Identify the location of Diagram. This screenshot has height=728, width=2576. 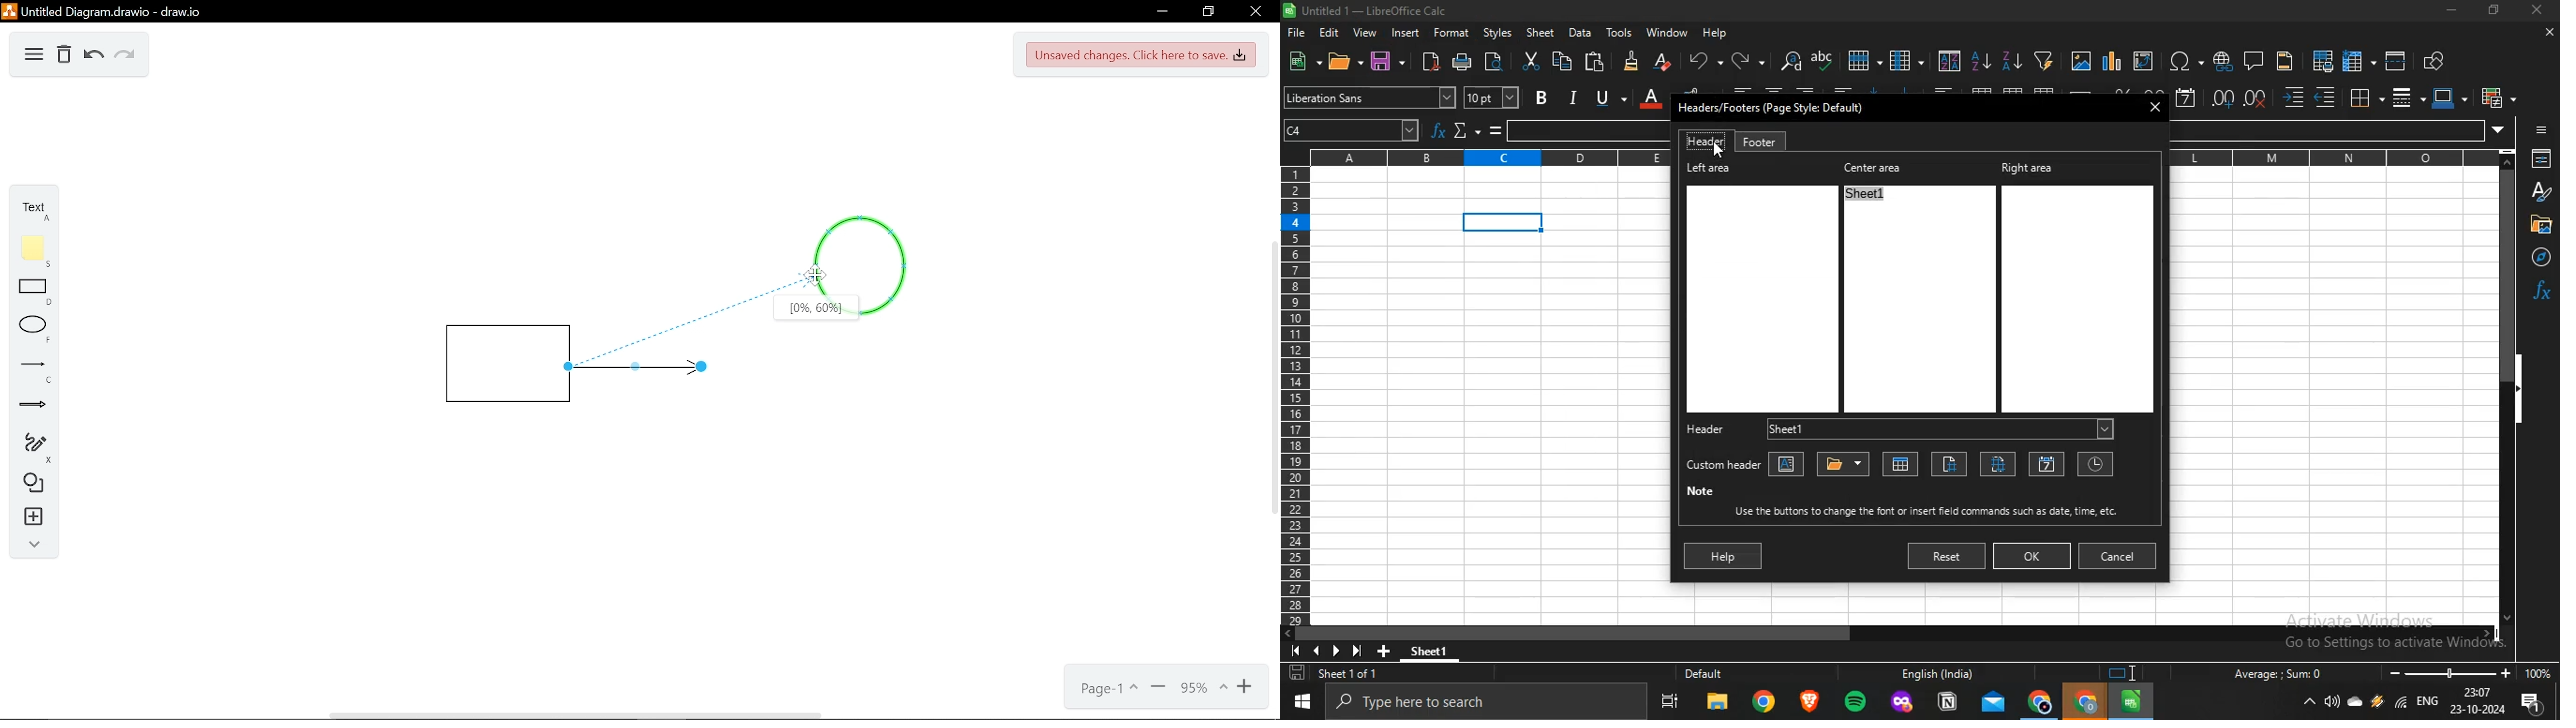
(34, 56).